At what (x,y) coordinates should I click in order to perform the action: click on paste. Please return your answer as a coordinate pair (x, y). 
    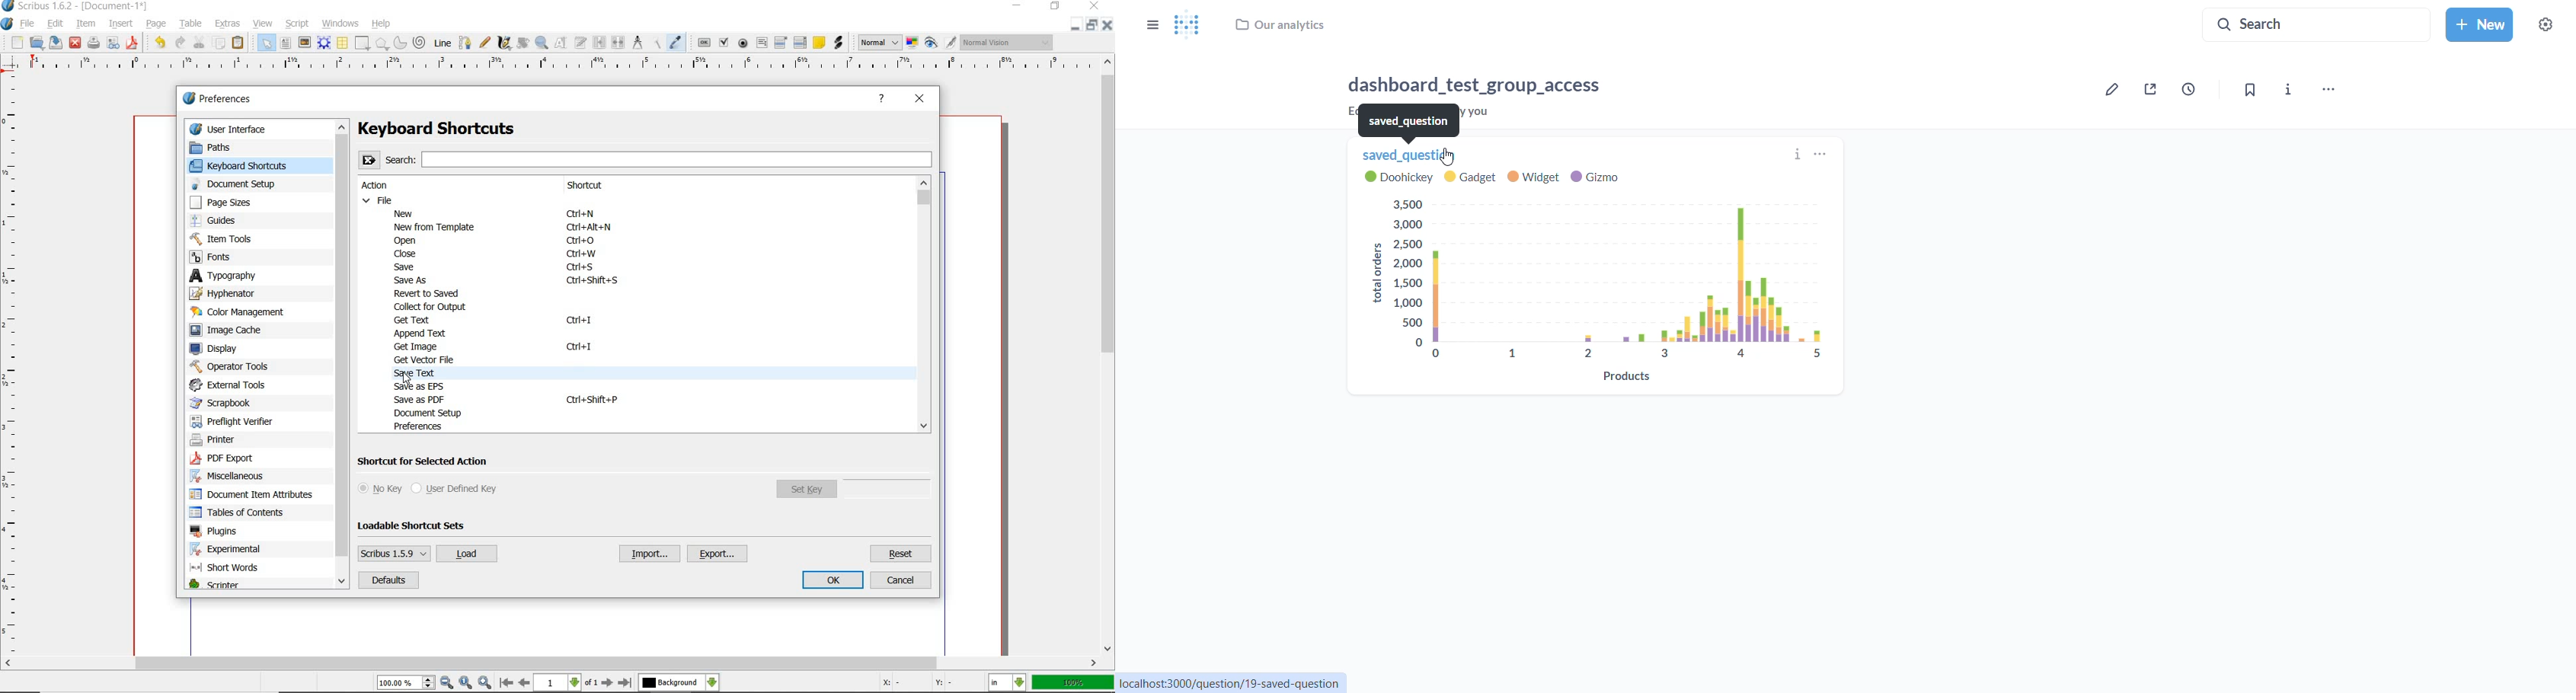
    Looking at the image, I should click on (240, 44).